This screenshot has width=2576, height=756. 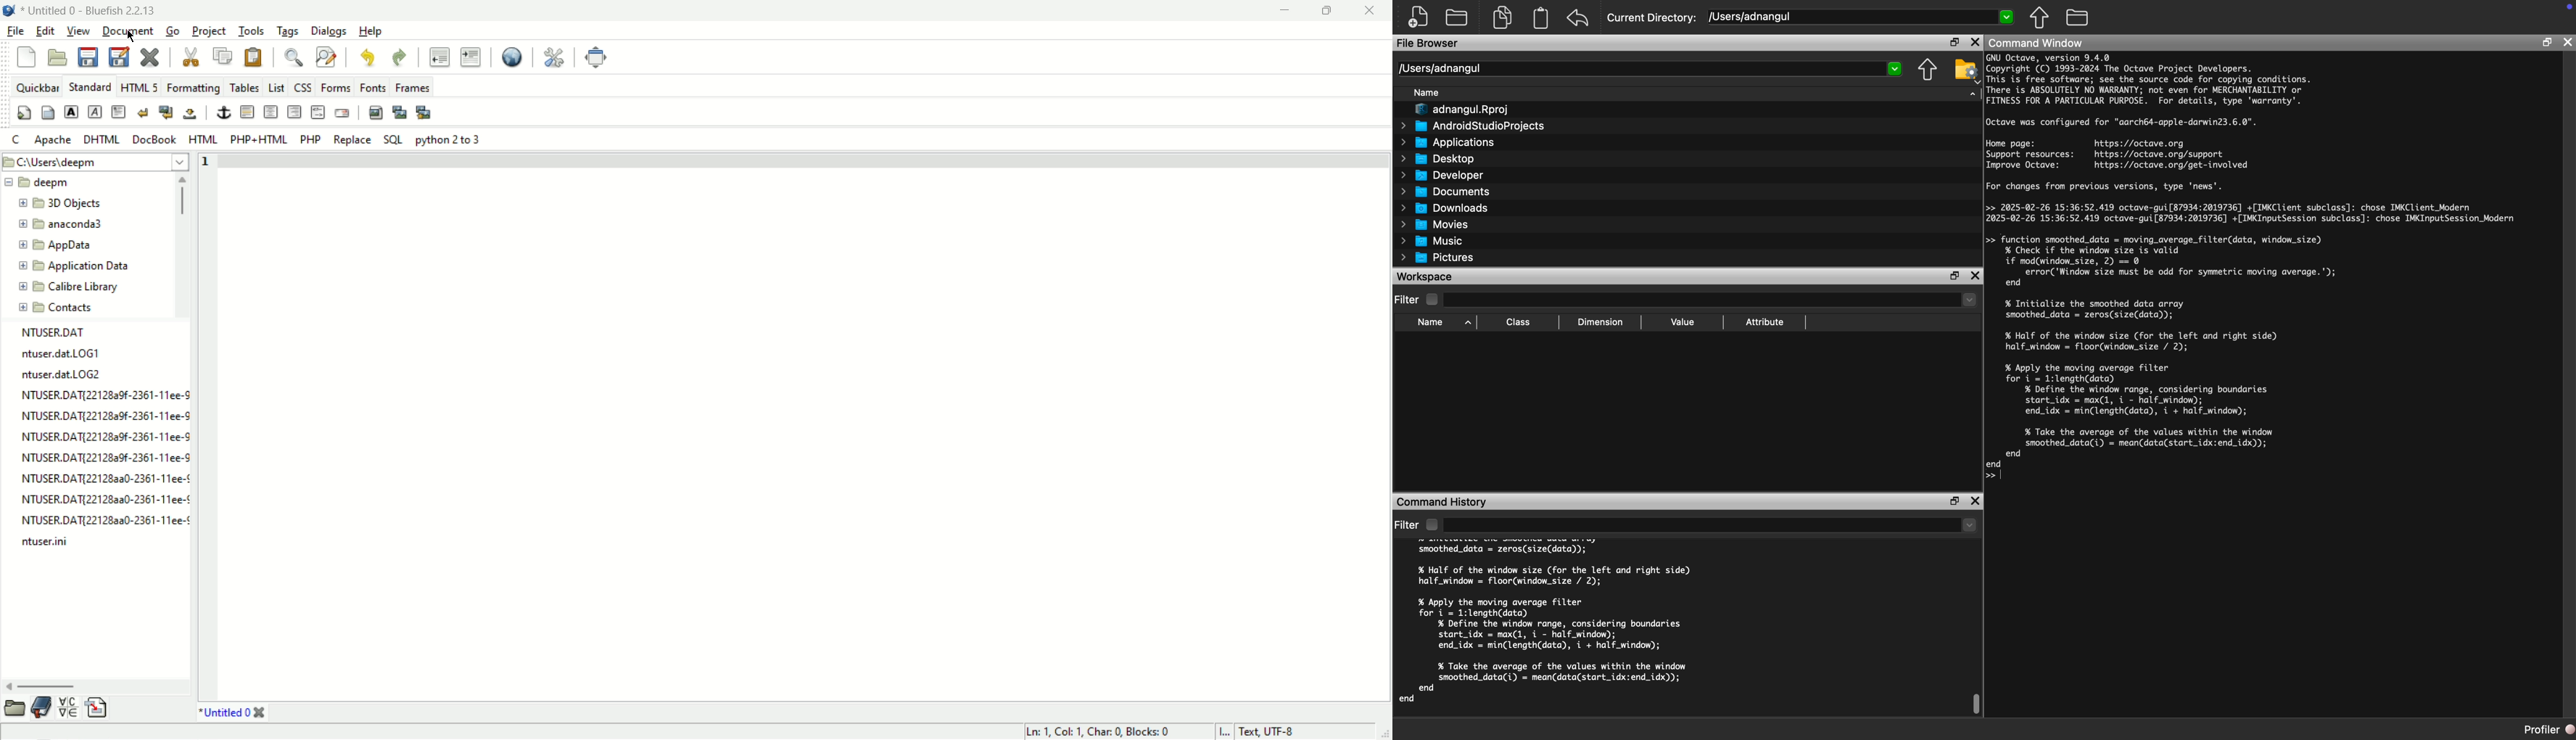 I want to click on dialogs, so click(x=328, y=31).